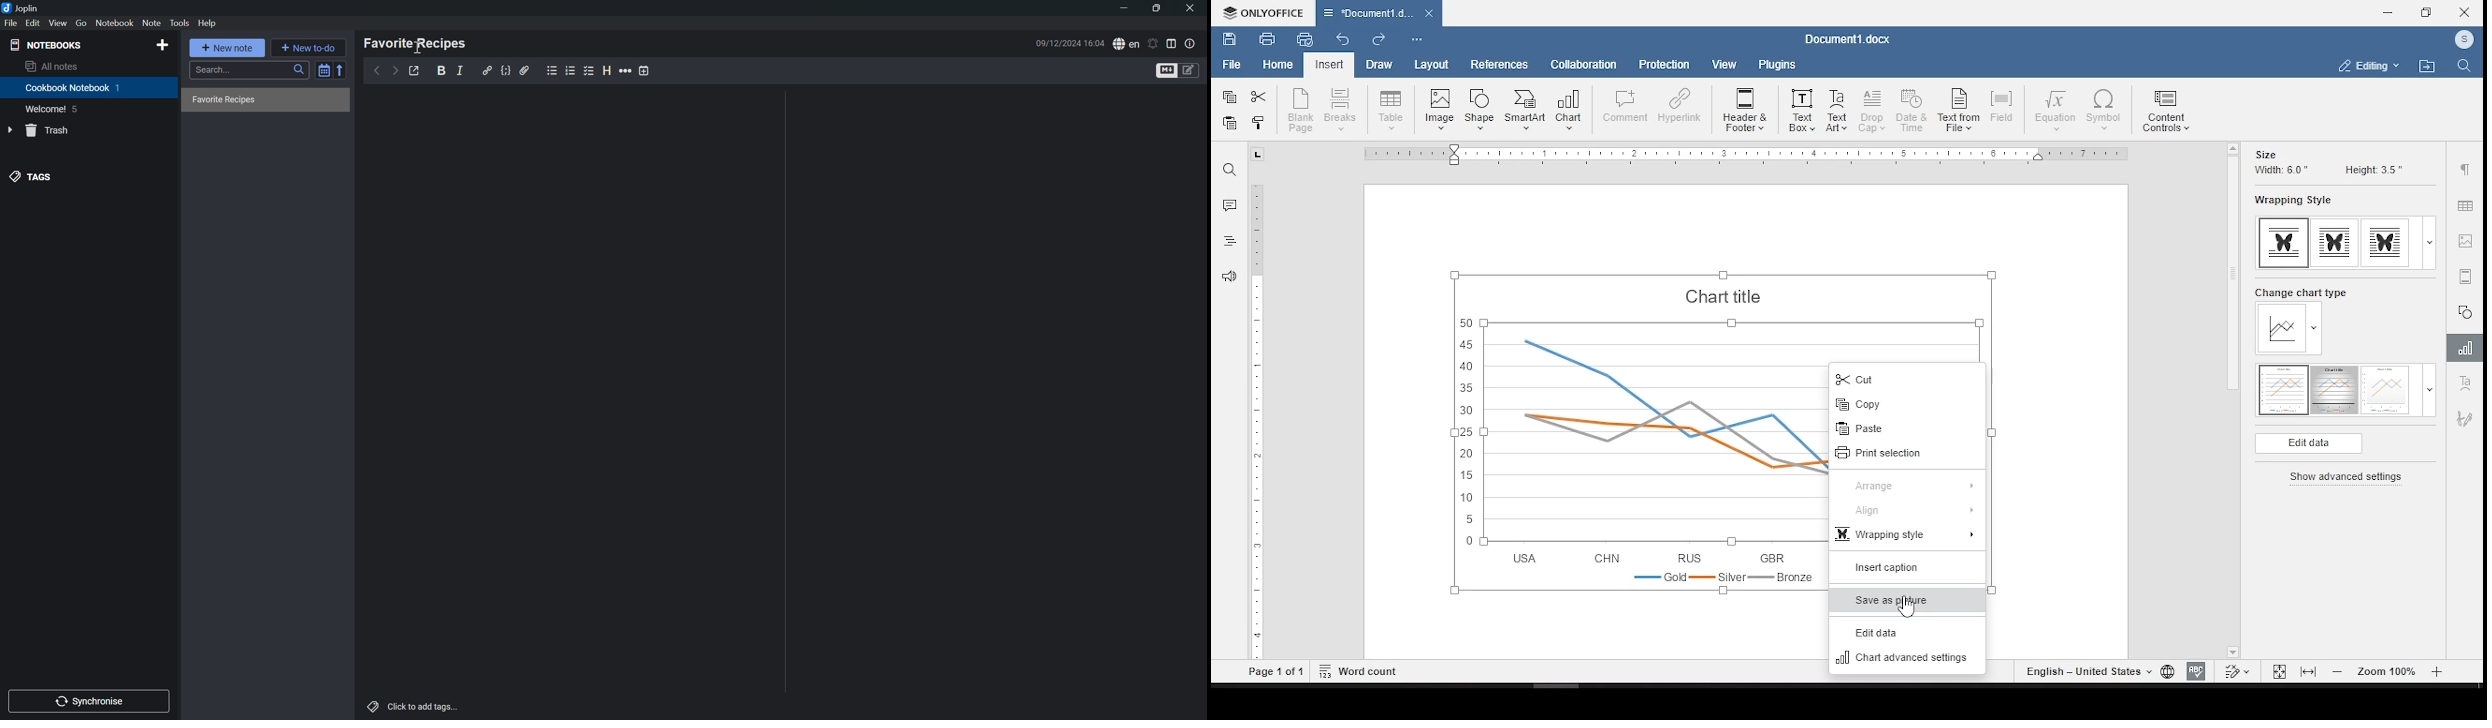 The image size is (2492, 728). What do you see at coordinates (418, 47) in the screenshot?
I see `Cursor` at bounding box center [418, 47].